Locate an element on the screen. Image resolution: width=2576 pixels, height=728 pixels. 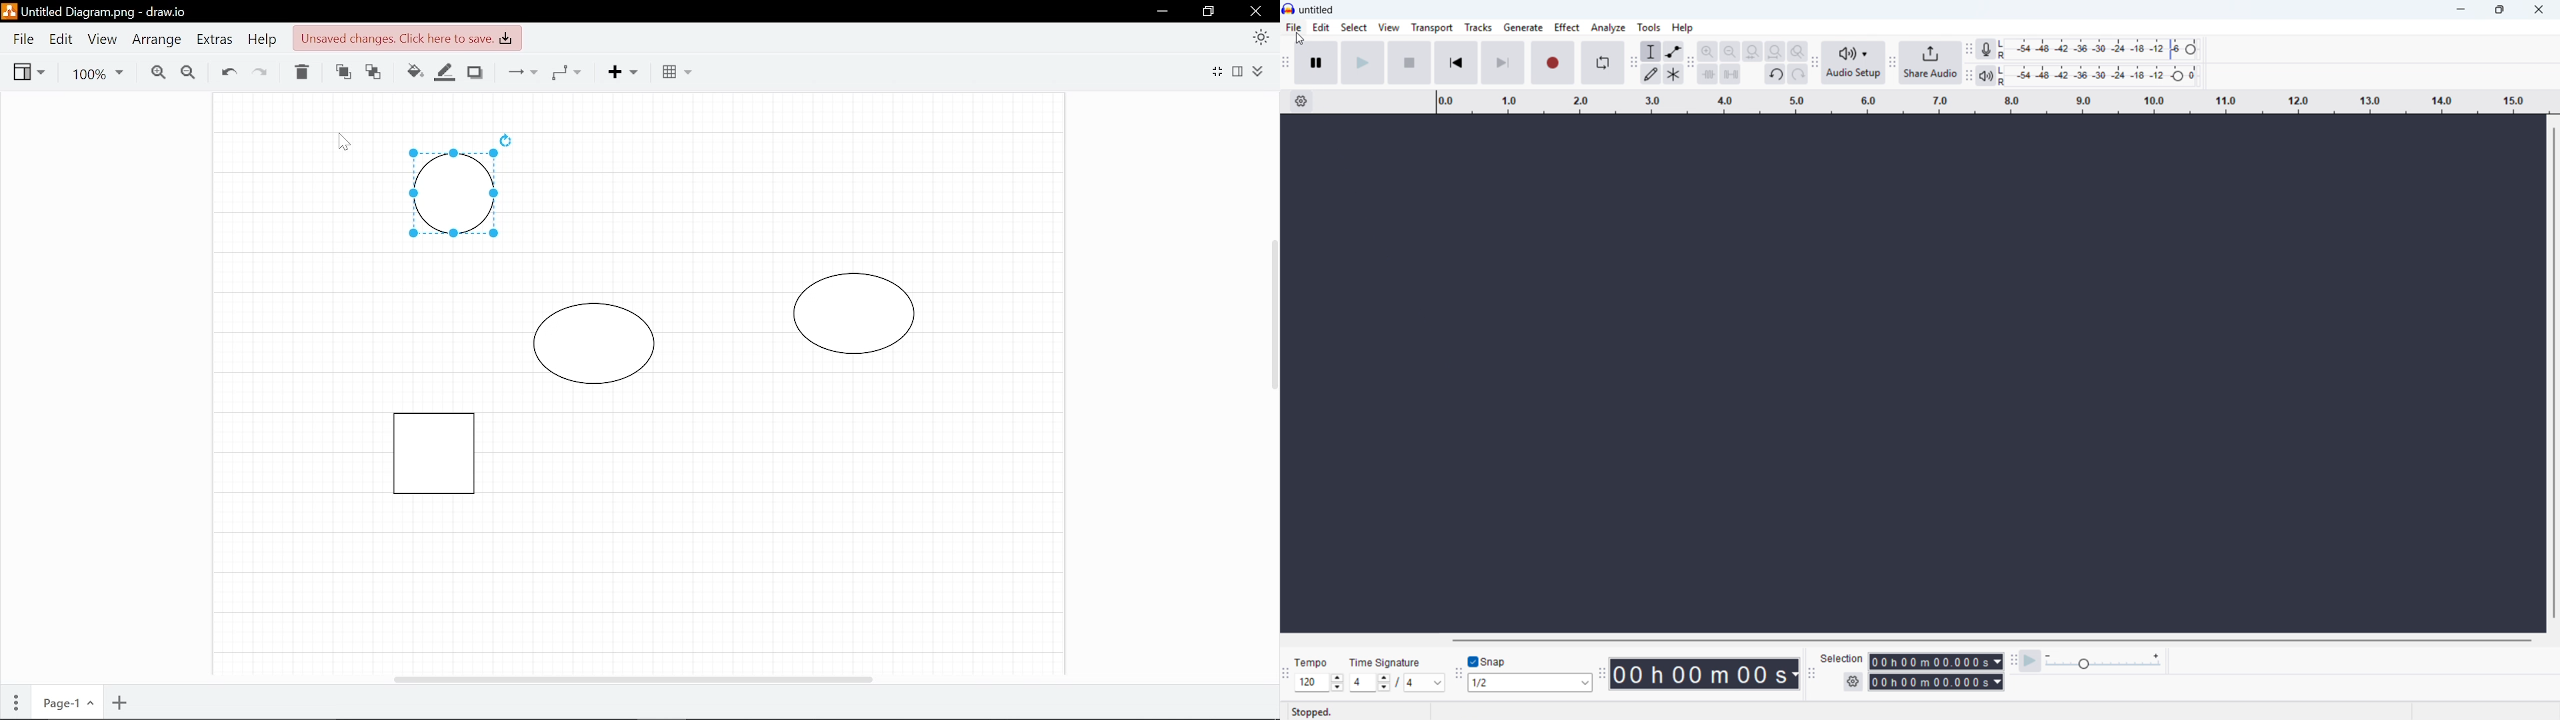
Diagram is located at coordinates (594, 343).